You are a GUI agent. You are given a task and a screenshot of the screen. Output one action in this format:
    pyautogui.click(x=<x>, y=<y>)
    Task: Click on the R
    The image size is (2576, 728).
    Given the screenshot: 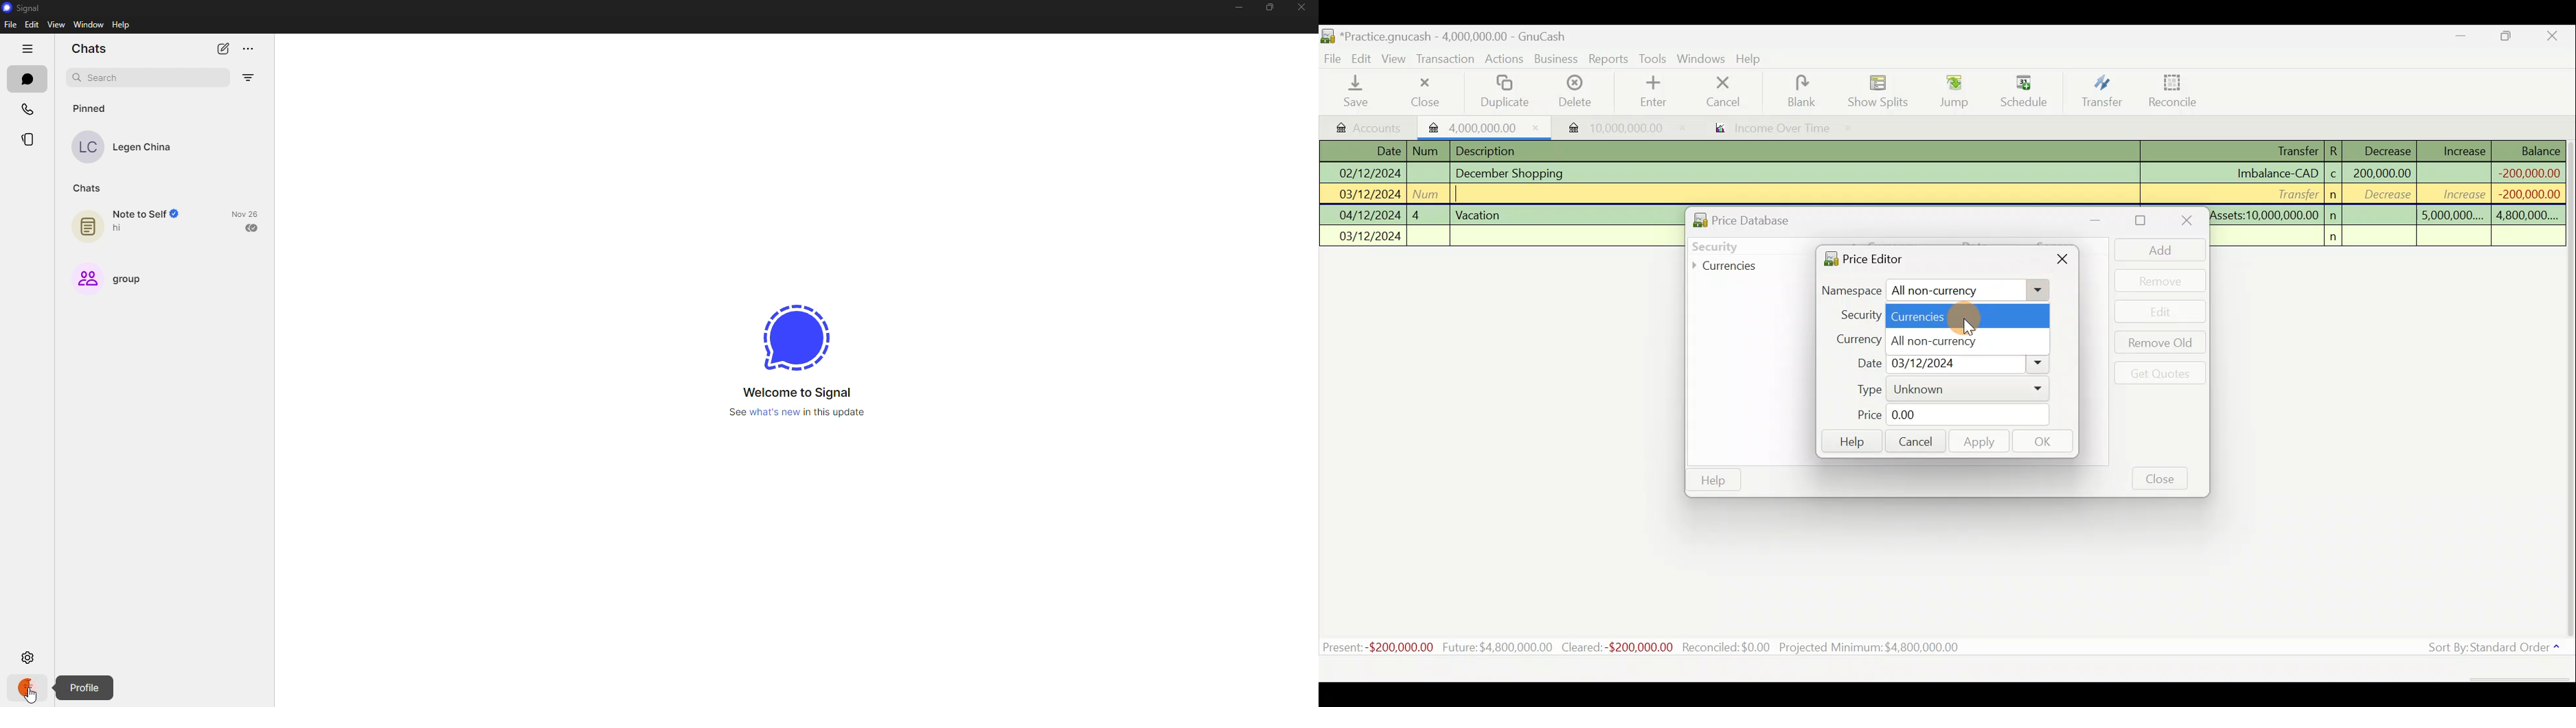 What is the action you would take?
    pyautogui.click(x=2338, y=150)
    